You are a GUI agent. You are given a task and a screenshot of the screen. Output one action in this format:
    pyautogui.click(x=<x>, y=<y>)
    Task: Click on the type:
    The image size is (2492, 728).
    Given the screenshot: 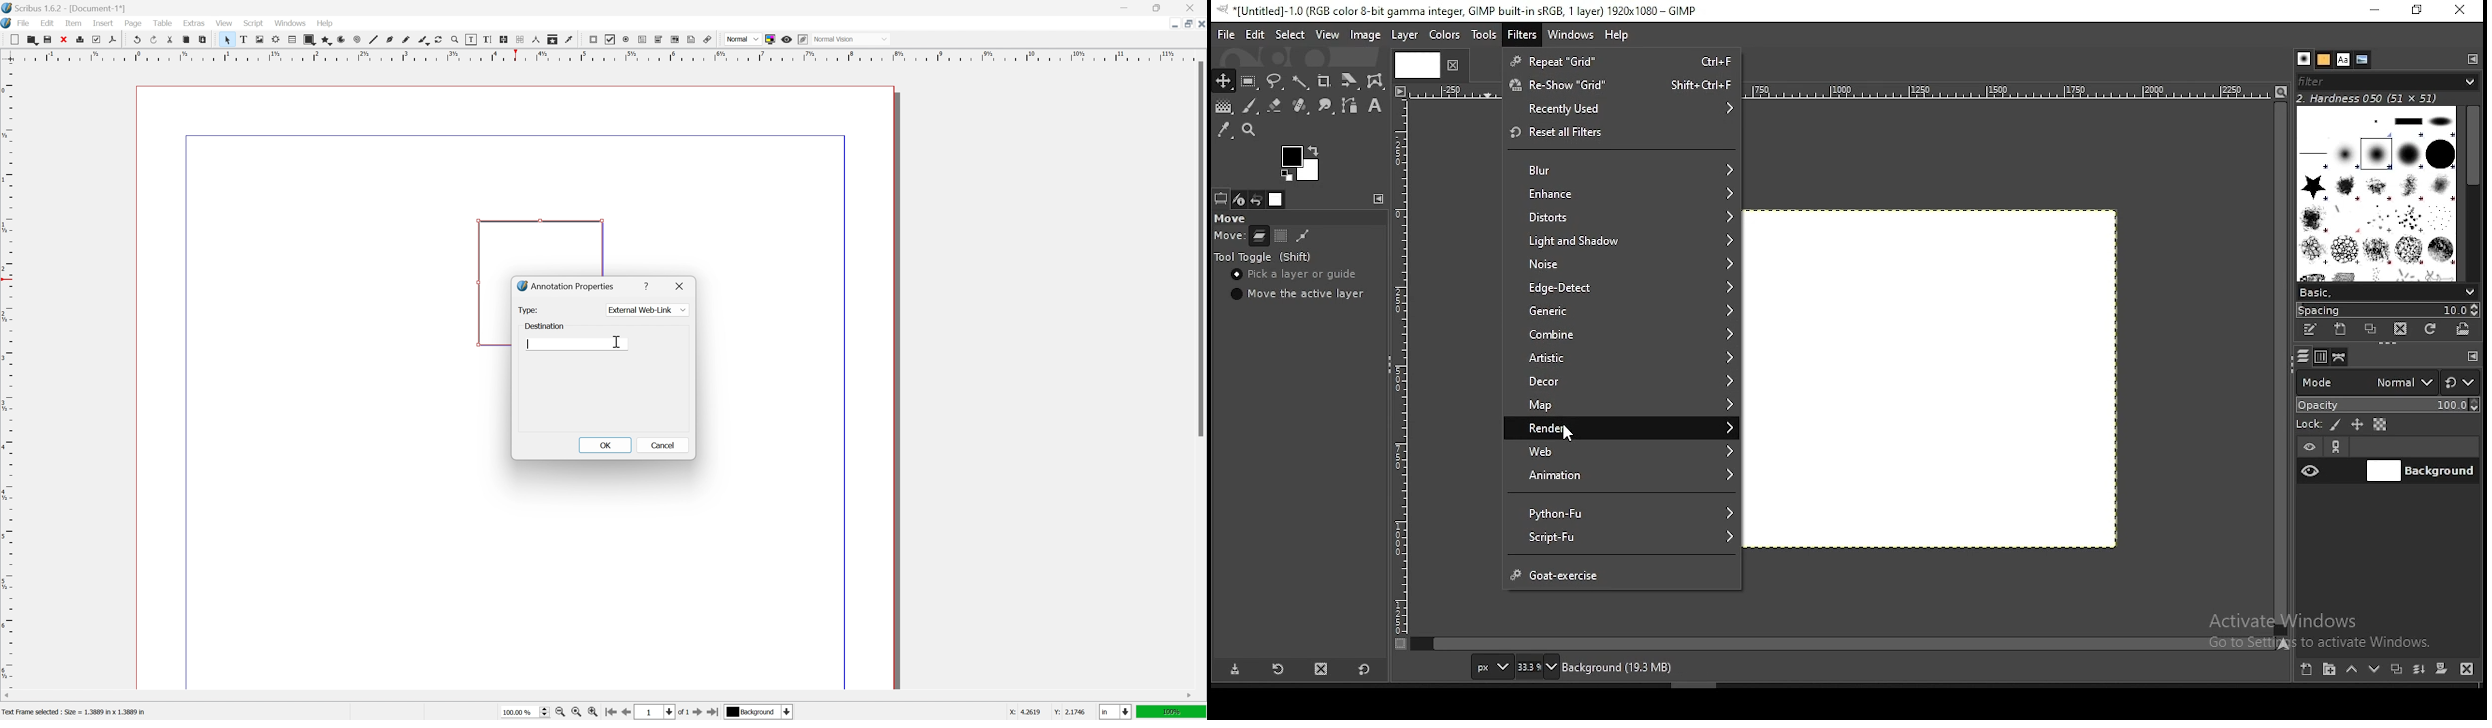 What is the action you would take?
    pyautogui.click(x=530, y=310)
    